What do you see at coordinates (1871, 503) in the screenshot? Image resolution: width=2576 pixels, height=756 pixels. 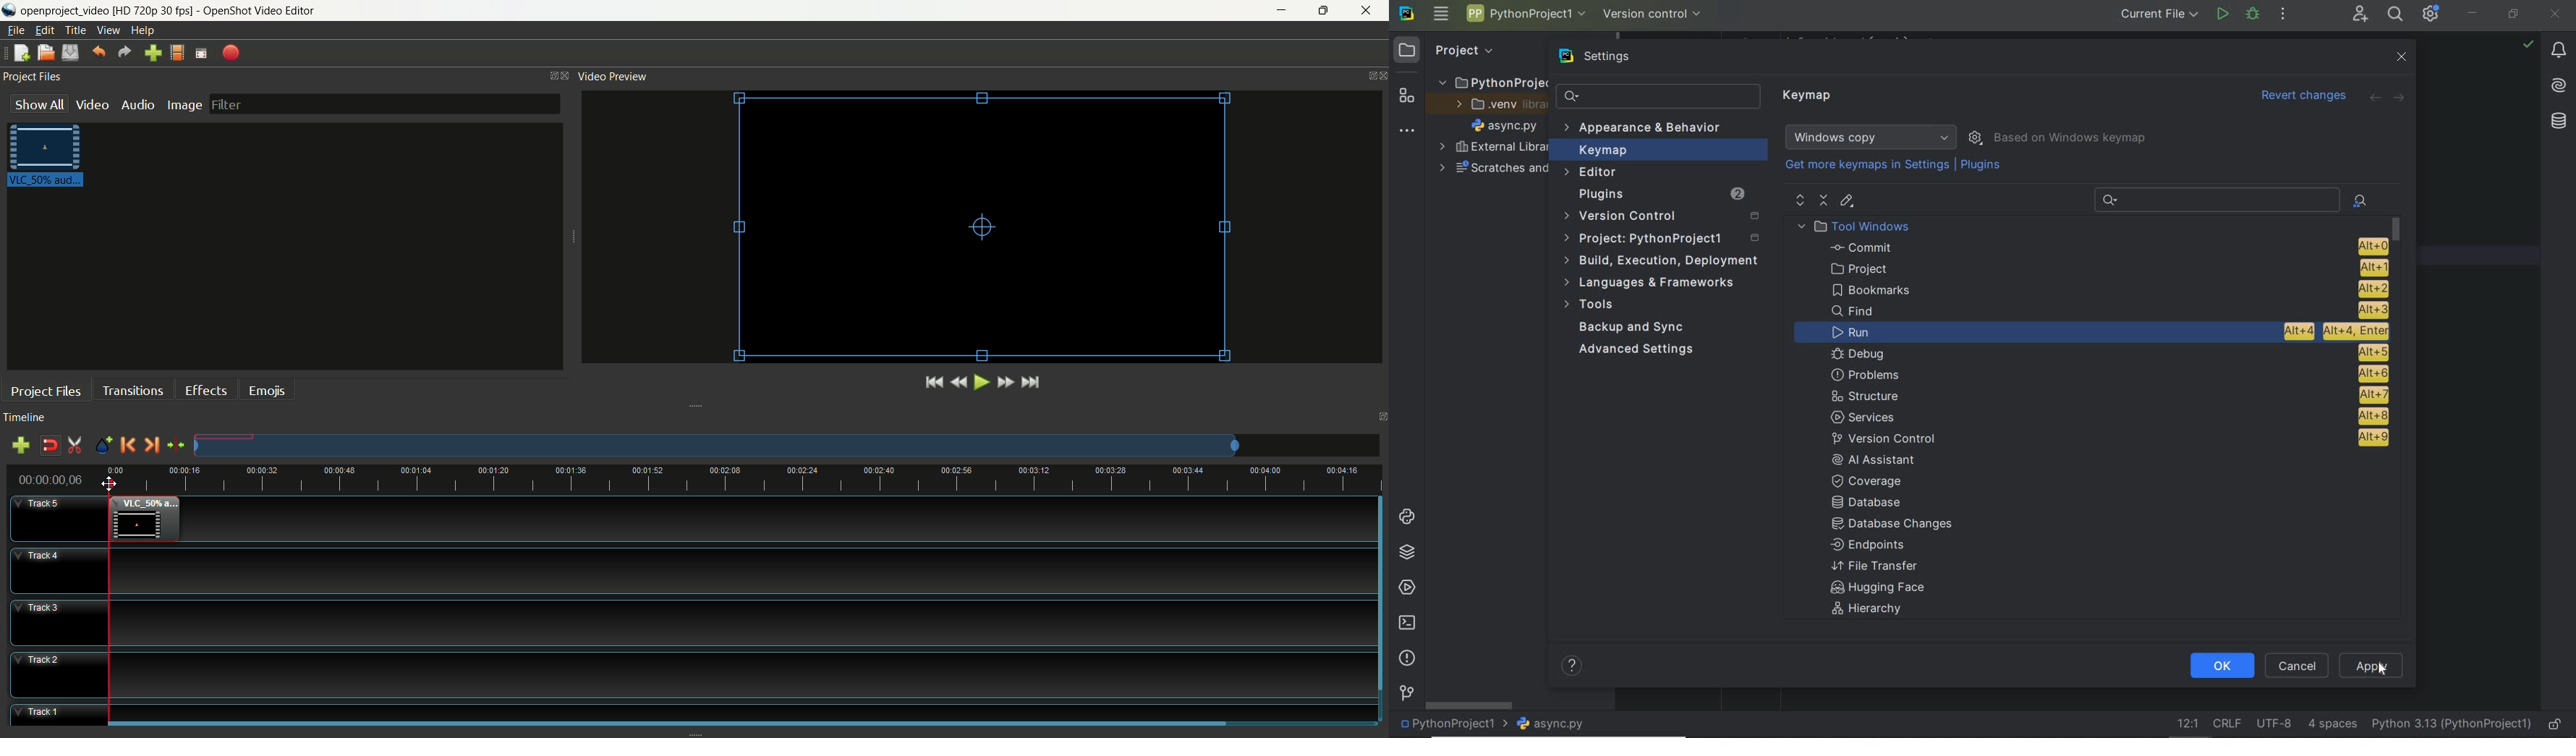 I see `Database` at bounding box center [1871, 503].